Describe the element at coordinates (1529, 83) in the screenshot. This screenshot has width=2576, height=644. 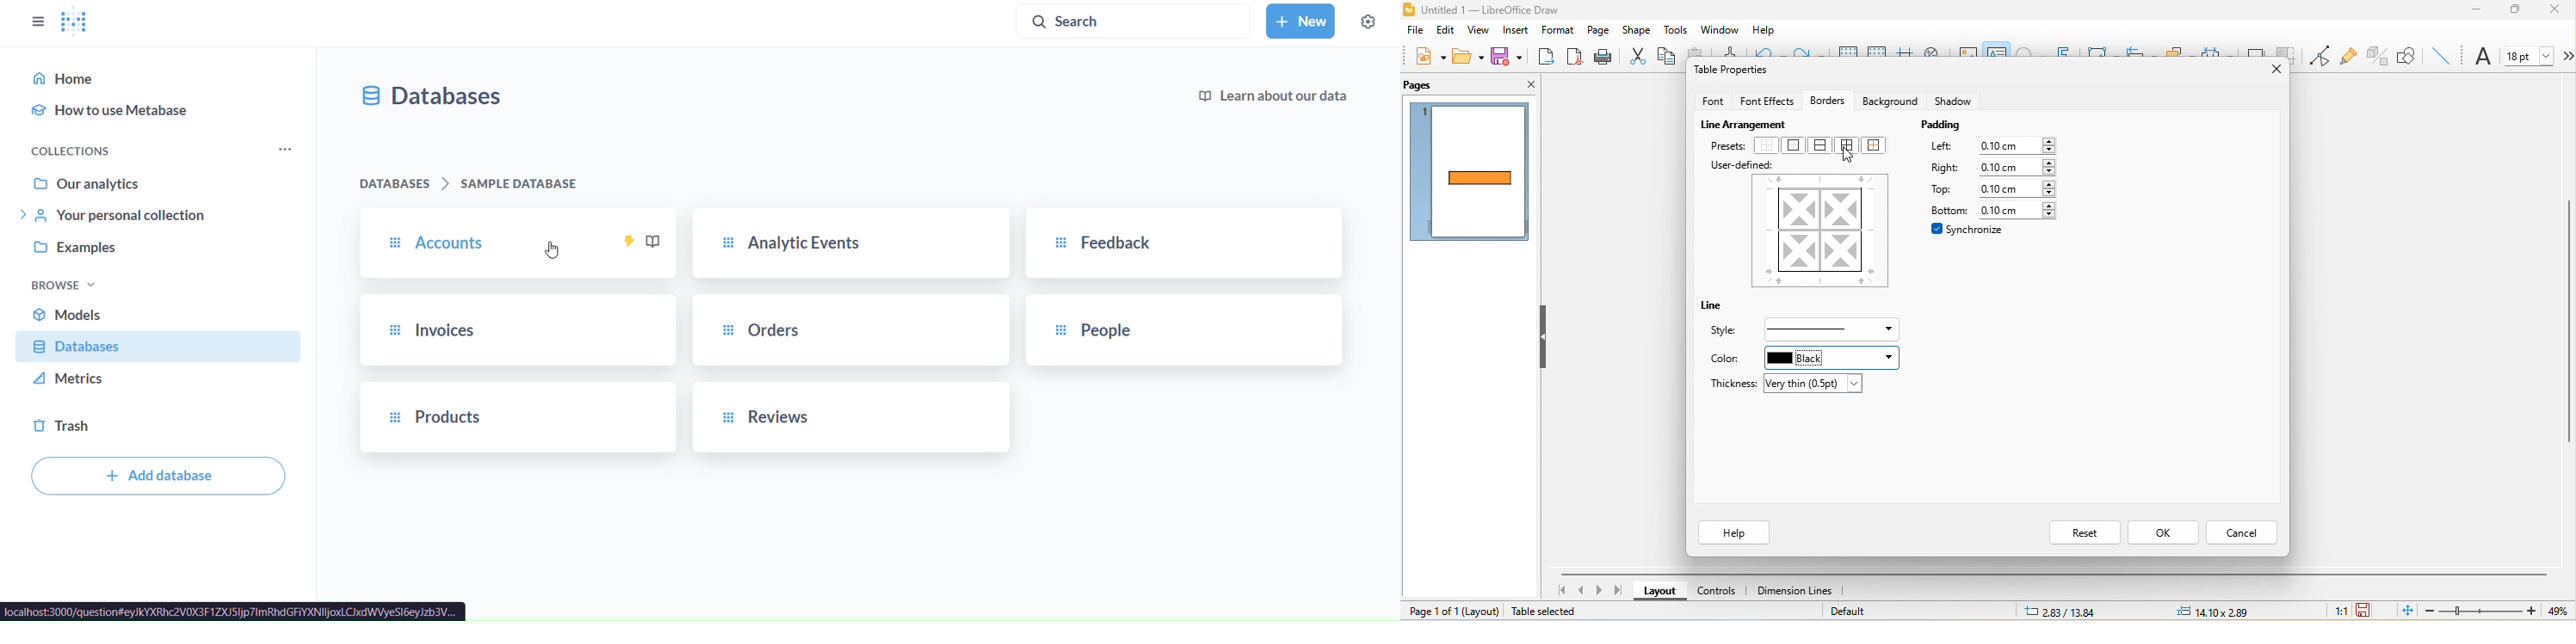
I see `close` at that location.